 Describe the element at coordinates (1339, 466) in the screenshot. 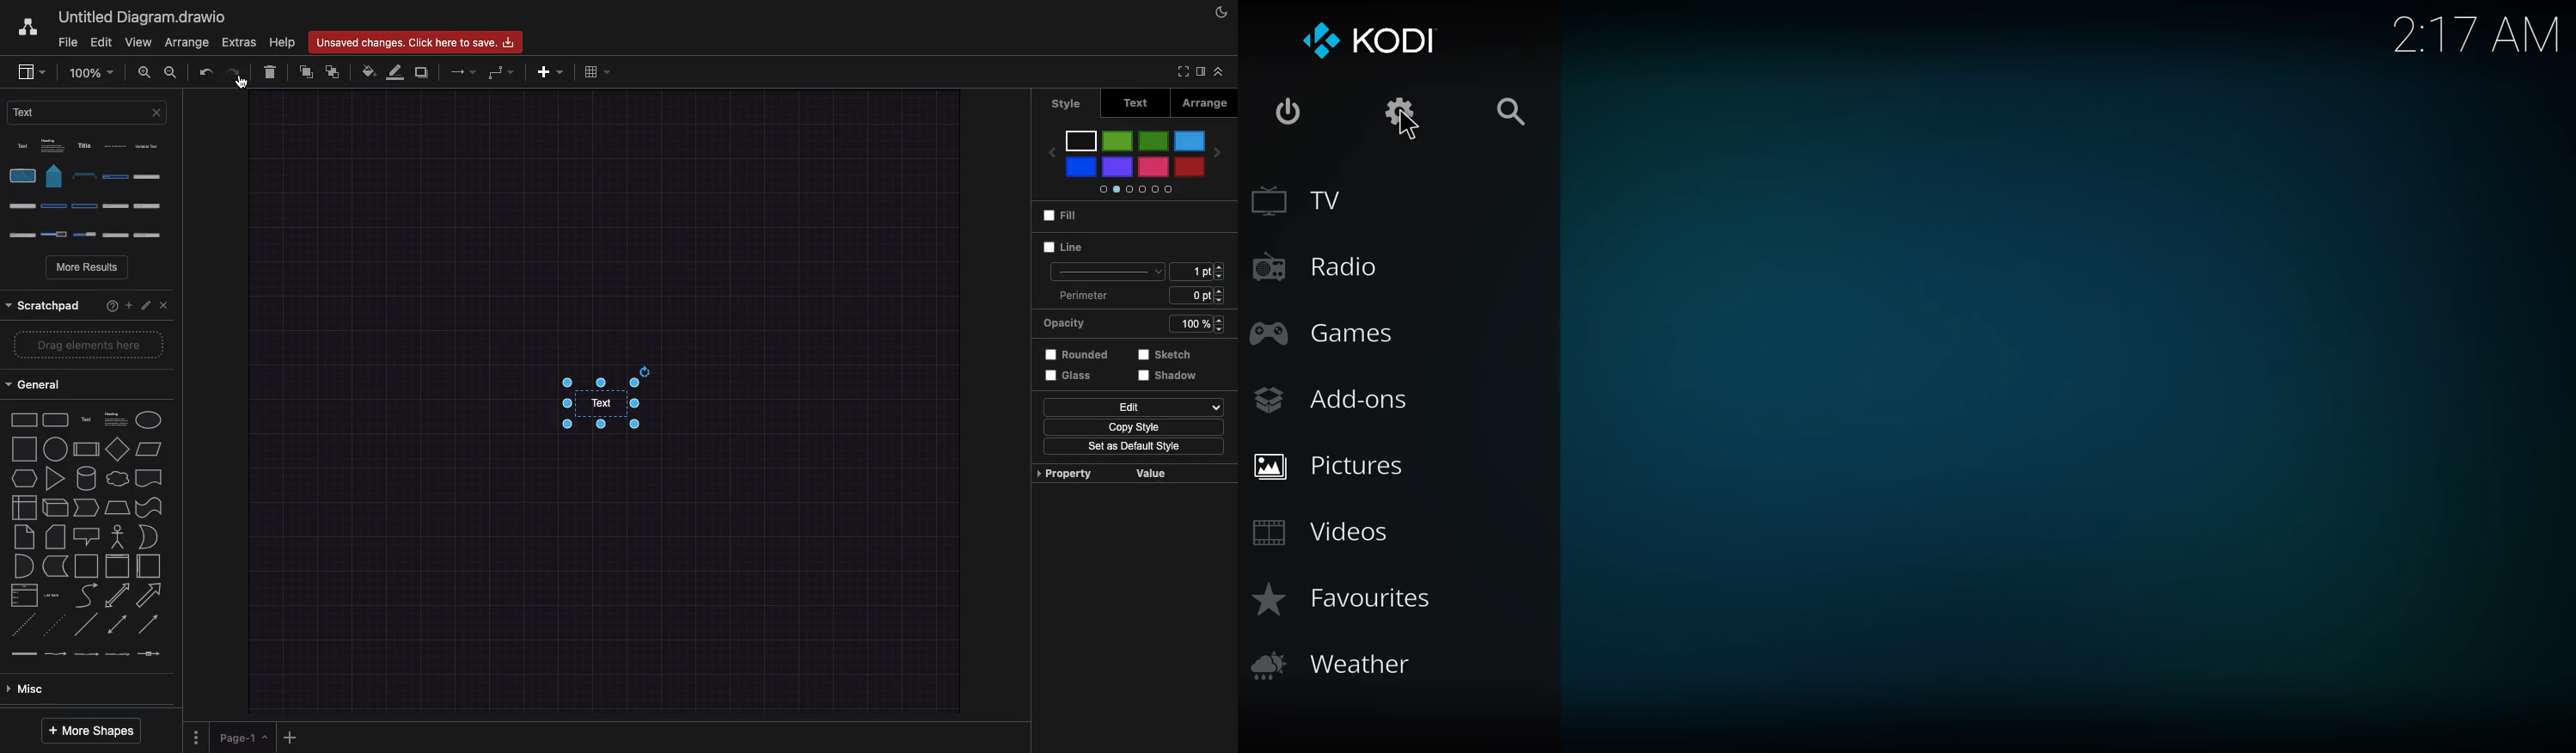

I see `pictures` at that location.